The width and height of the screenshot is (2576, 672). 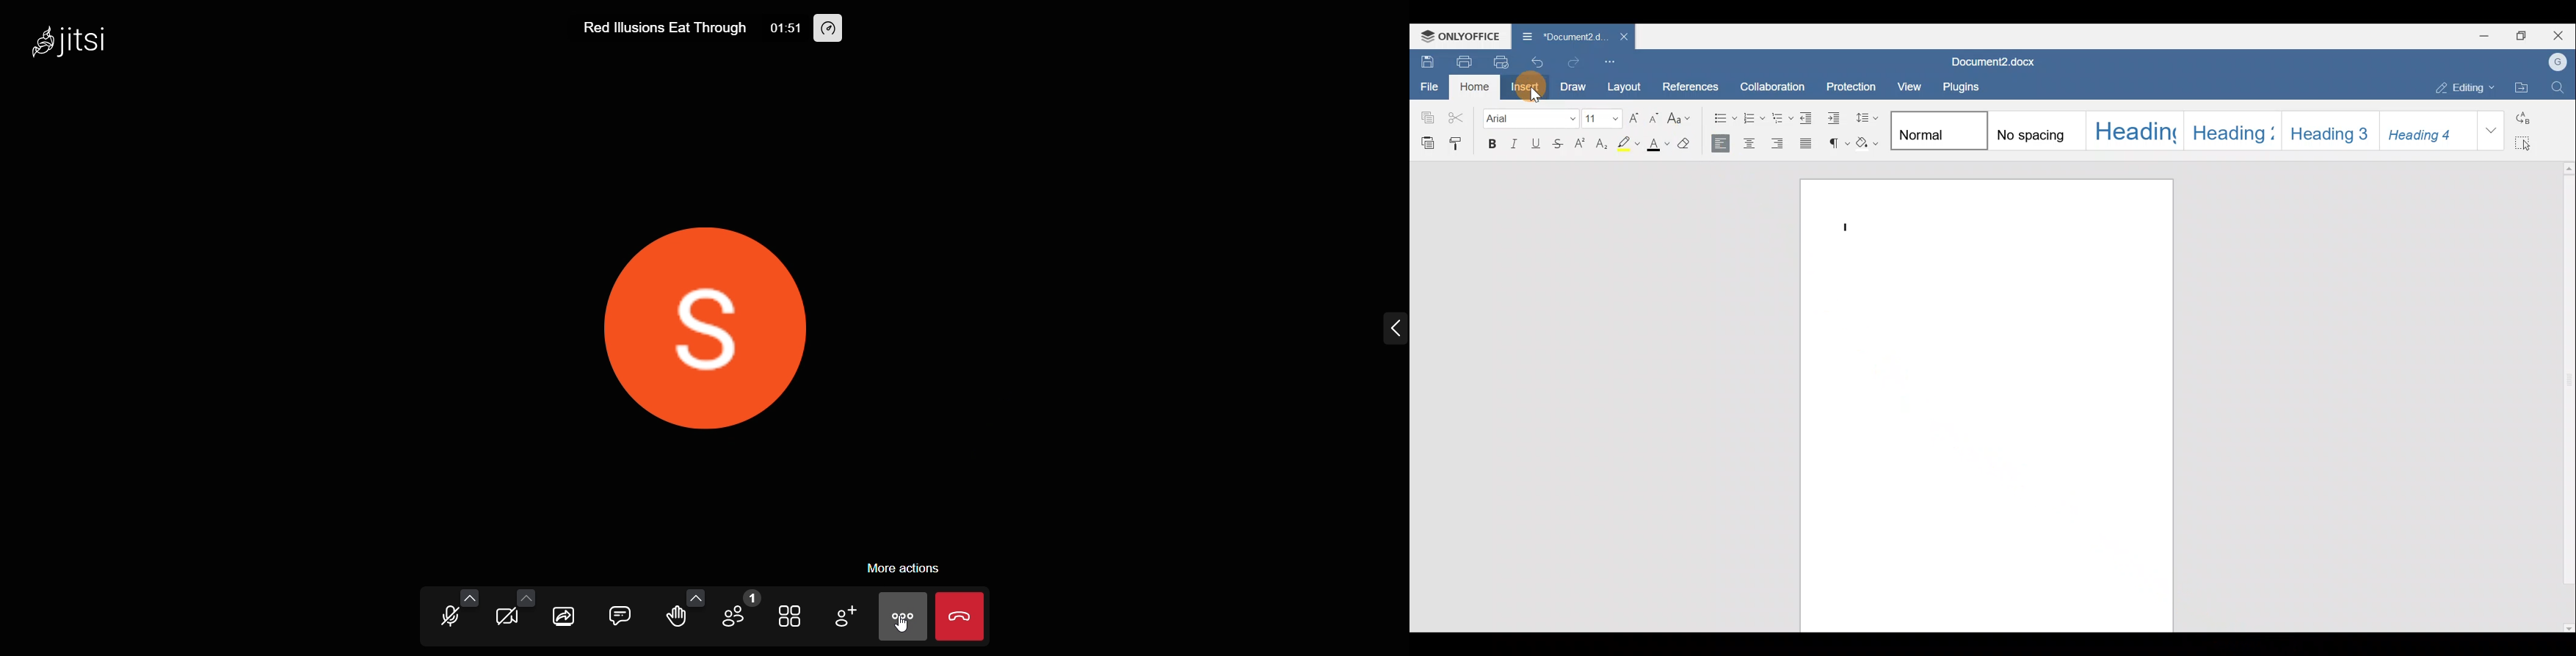 I want to click on Editing mode, so click(x=2464, y=85).